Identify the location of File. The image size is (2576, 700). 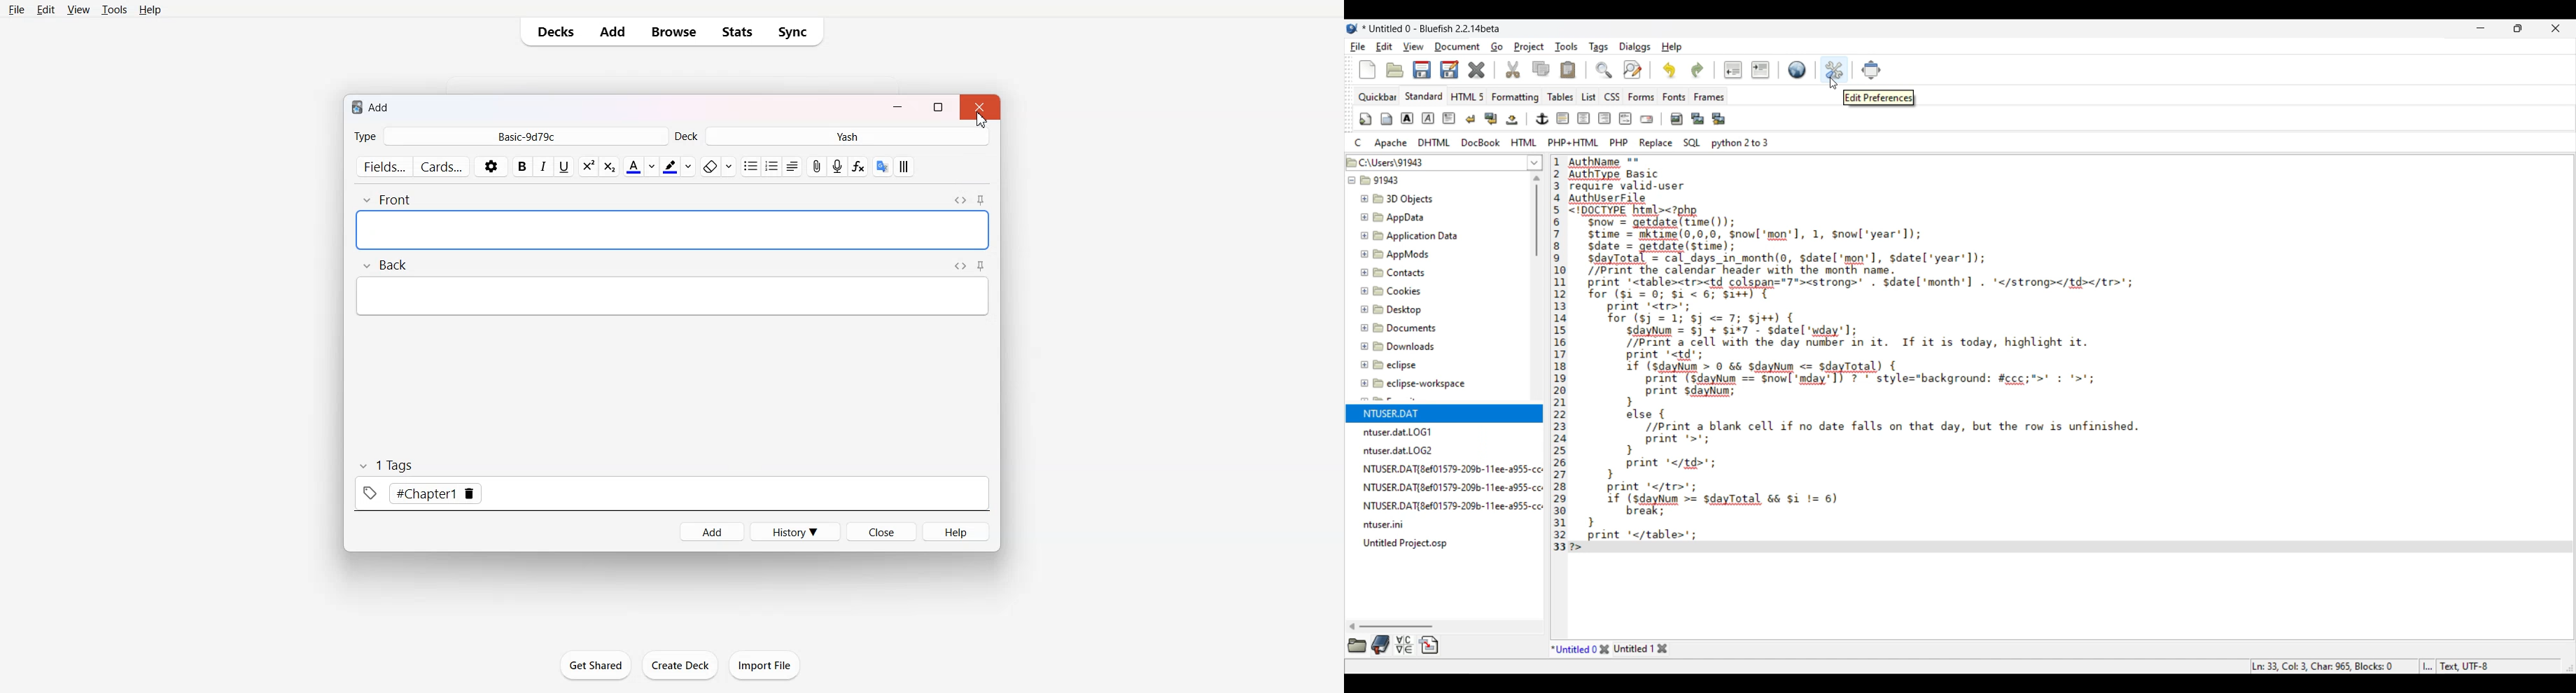
(17, 10).